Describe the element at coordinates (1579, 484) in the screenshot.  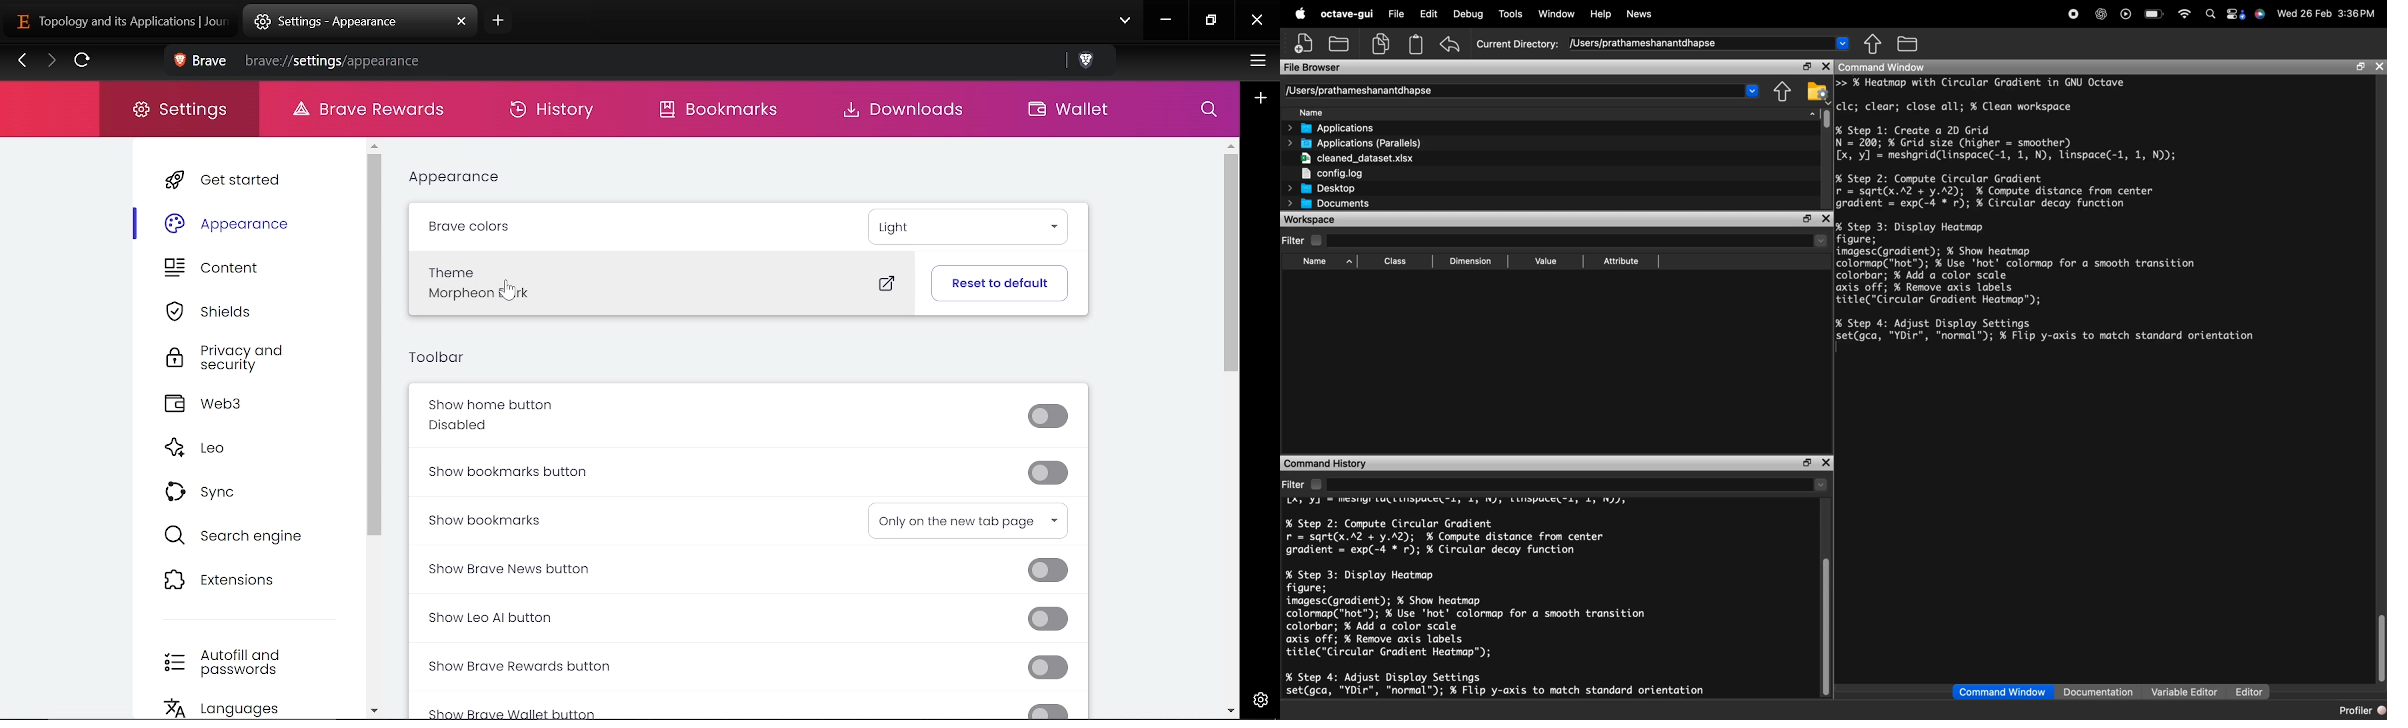
I see `search here` at that location.